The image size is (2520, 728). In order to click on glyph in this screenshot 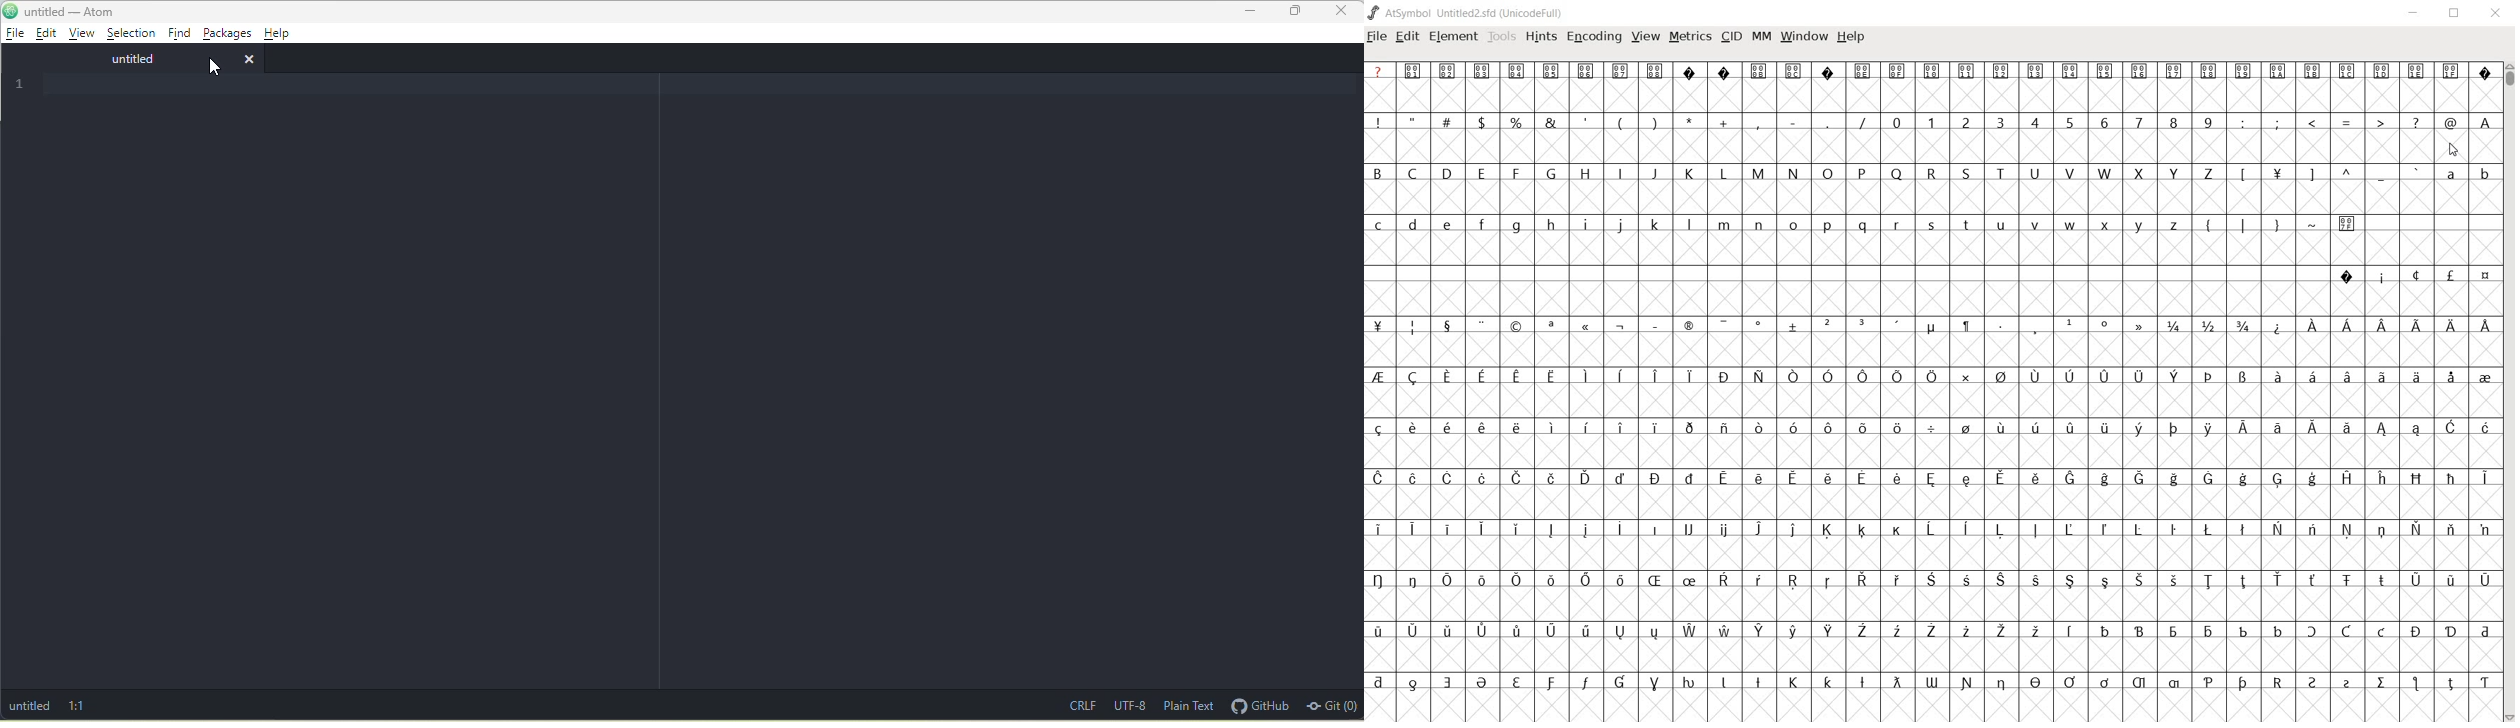, I will do `click(1931, 391)`.